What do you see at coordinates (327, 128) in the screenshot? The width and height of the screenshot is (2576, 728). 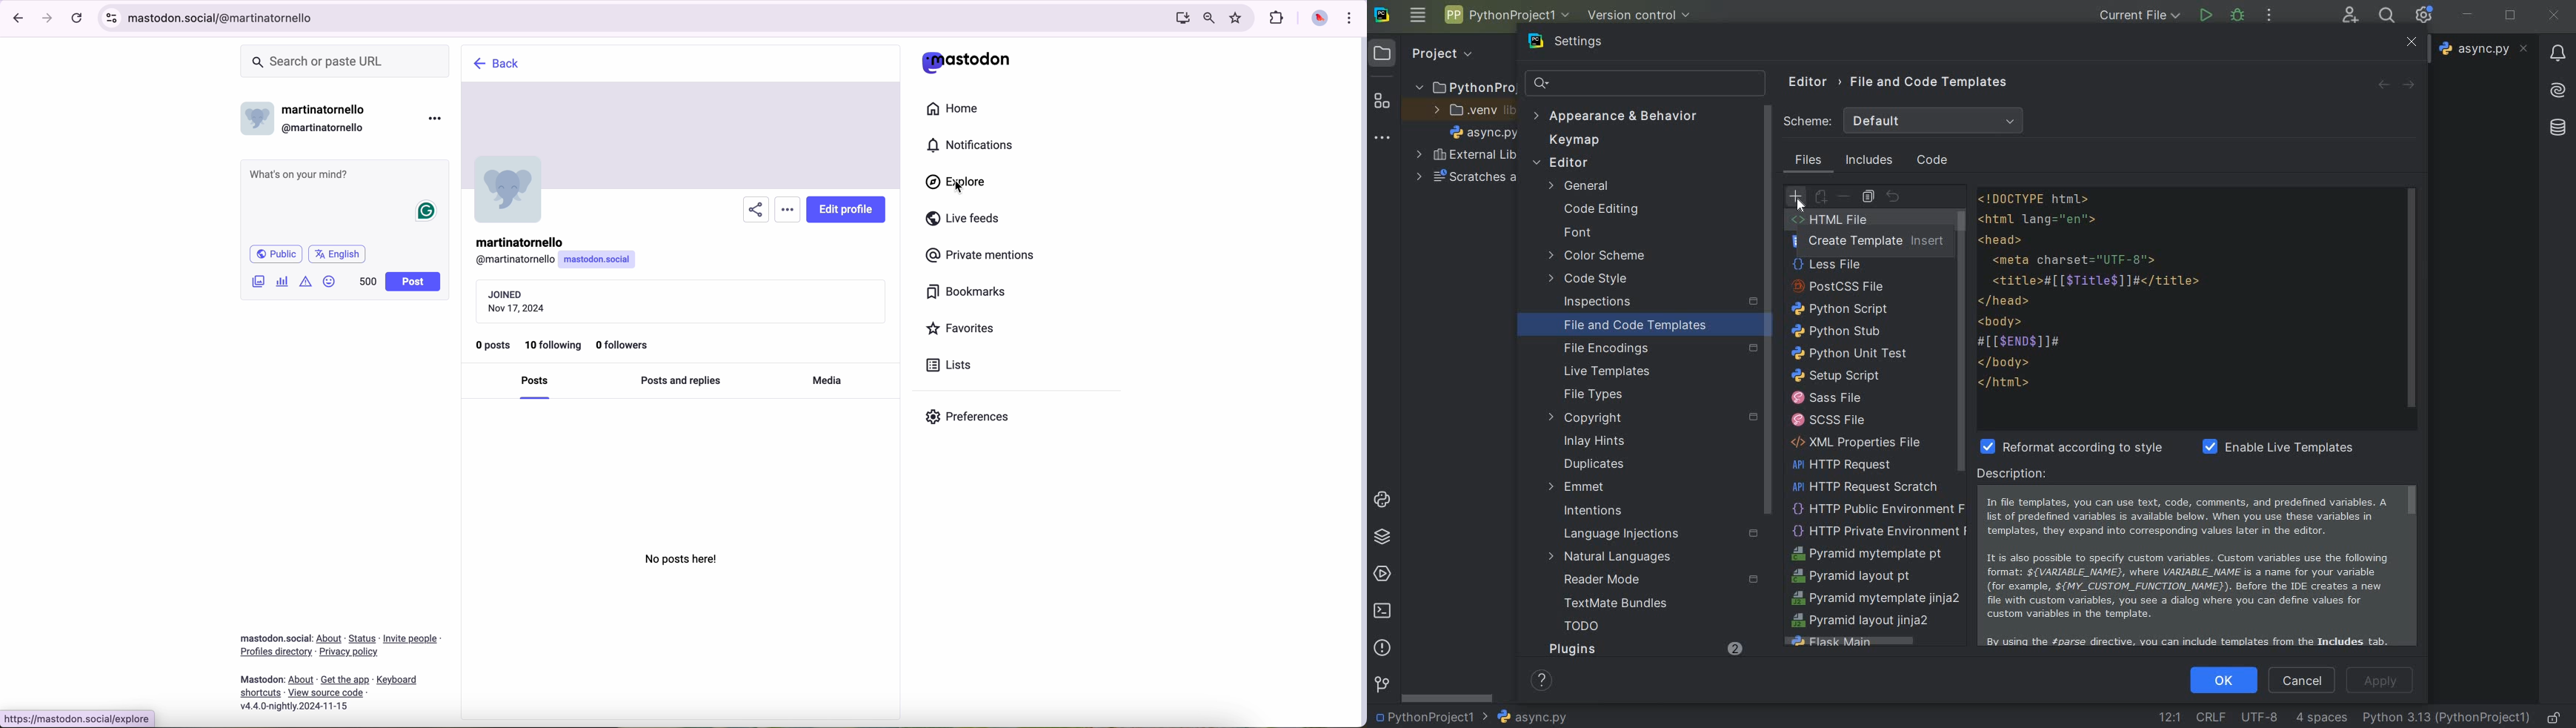 I see `user id` at bounding box center [327, 128].